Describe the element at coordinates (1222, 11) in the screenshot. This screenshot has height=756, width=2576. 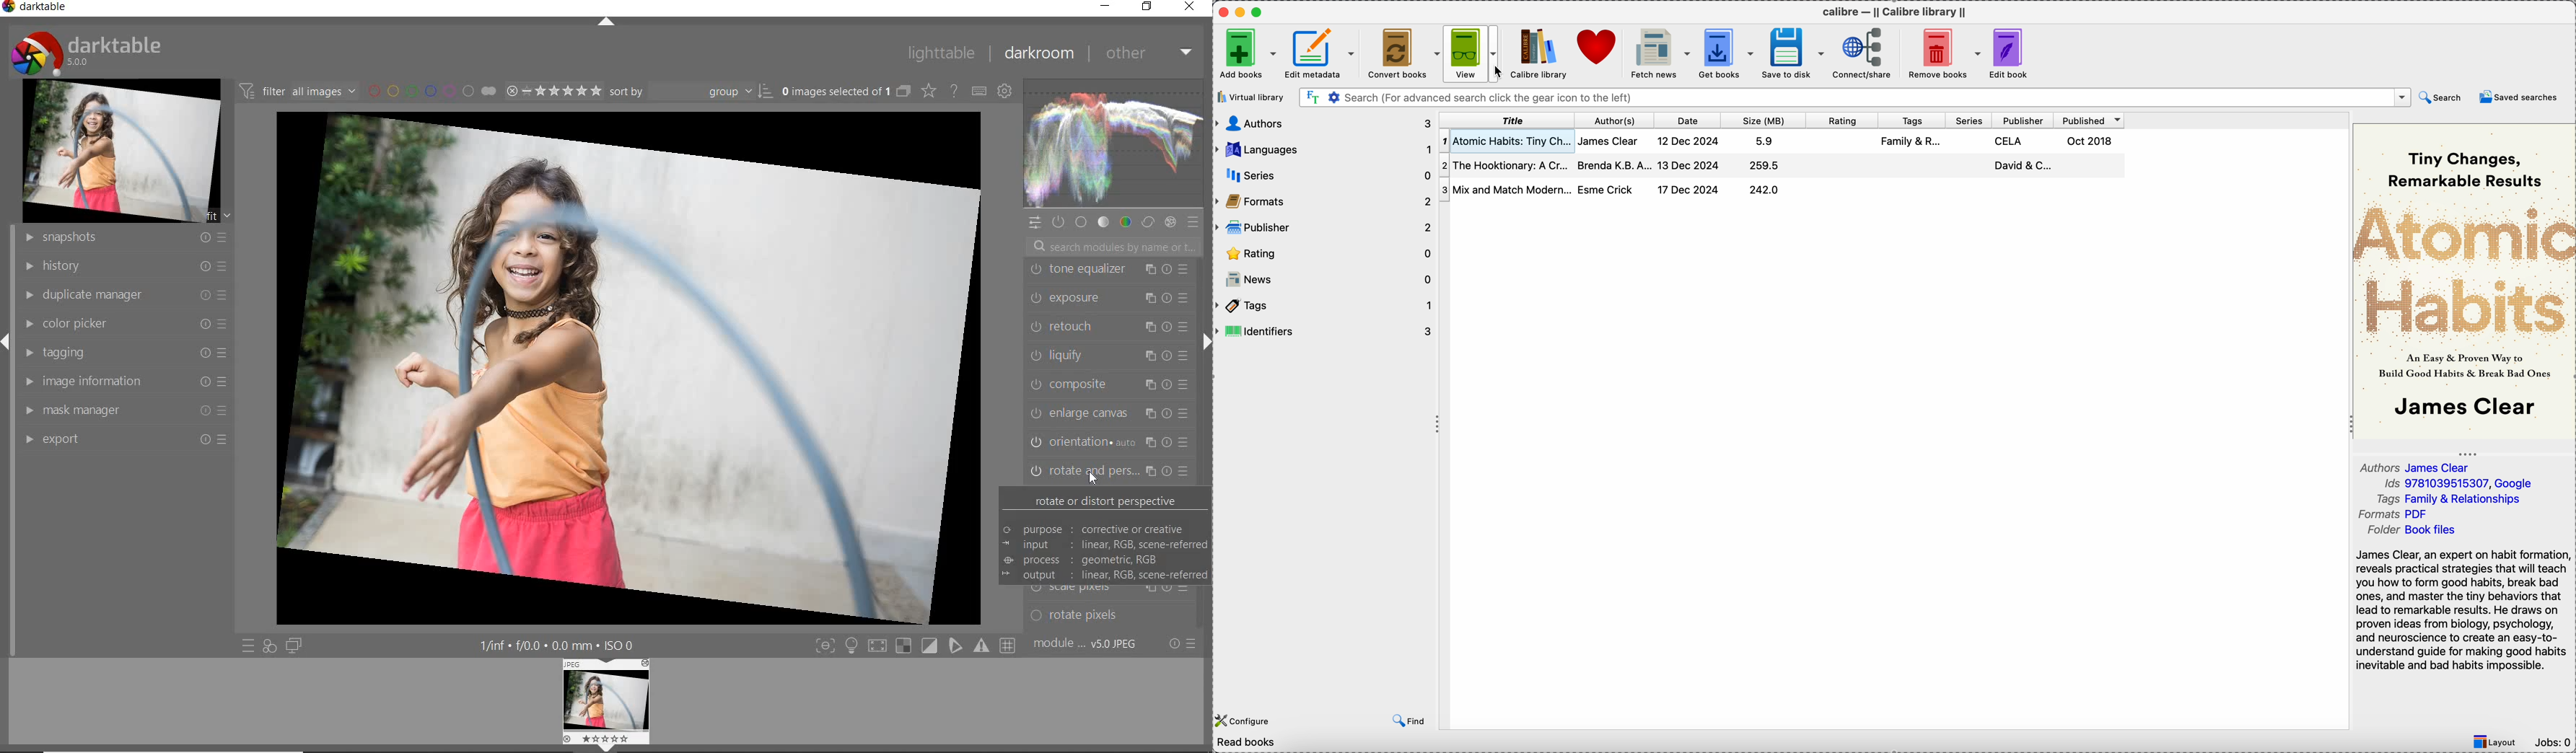
I see `close program` at that location.